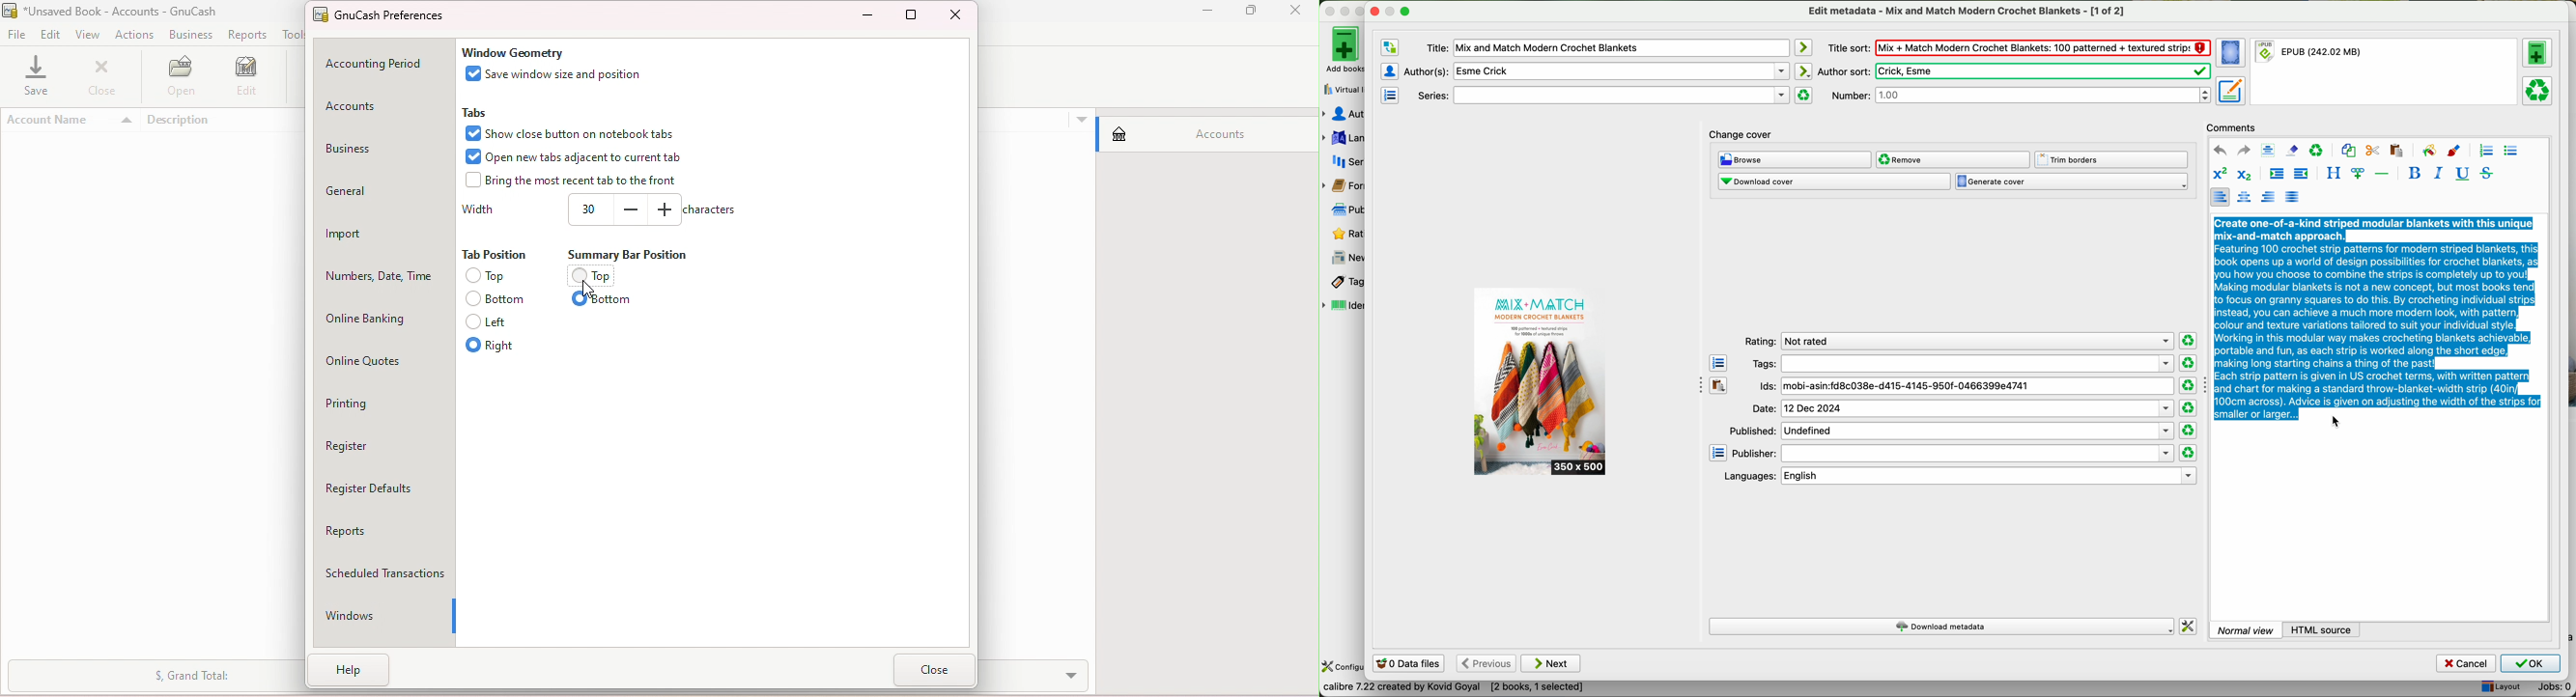 Image resolution: width=2576 pixels, height=700 pixels. Describe the element at coordinates (584, 291) in the screenshot. I see `Cursor` at that location.